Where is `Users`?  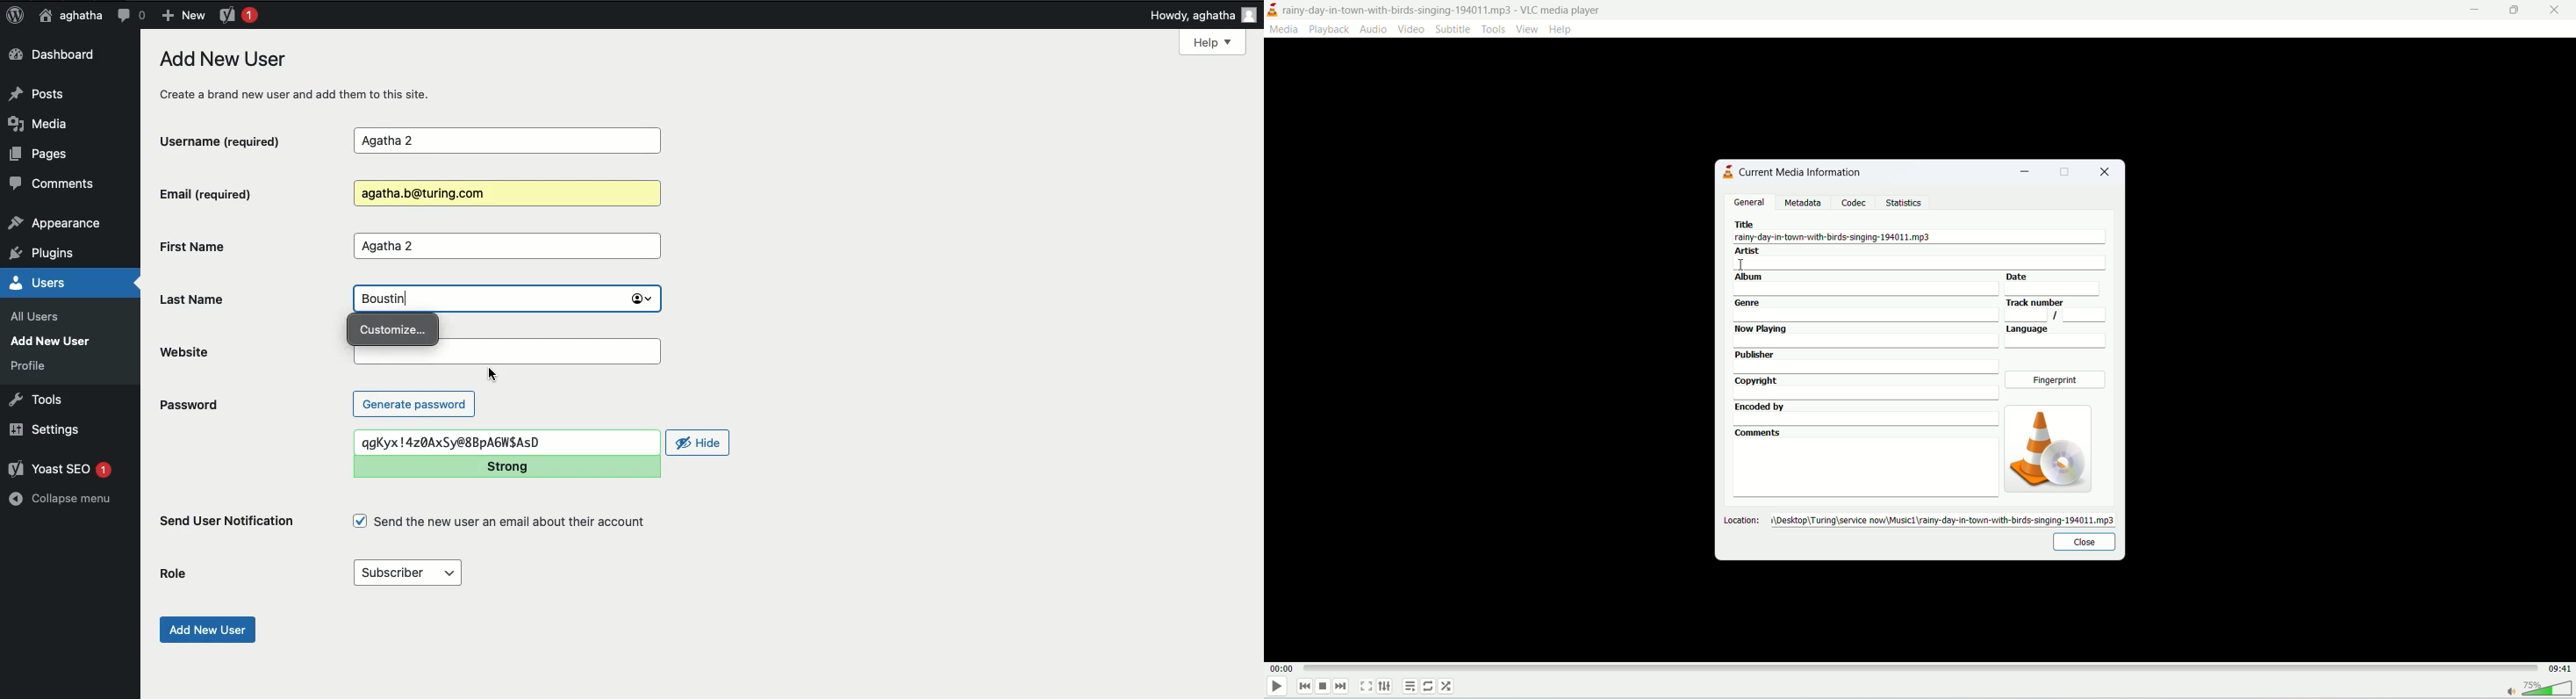 Users is located at coordinates (56, 283).